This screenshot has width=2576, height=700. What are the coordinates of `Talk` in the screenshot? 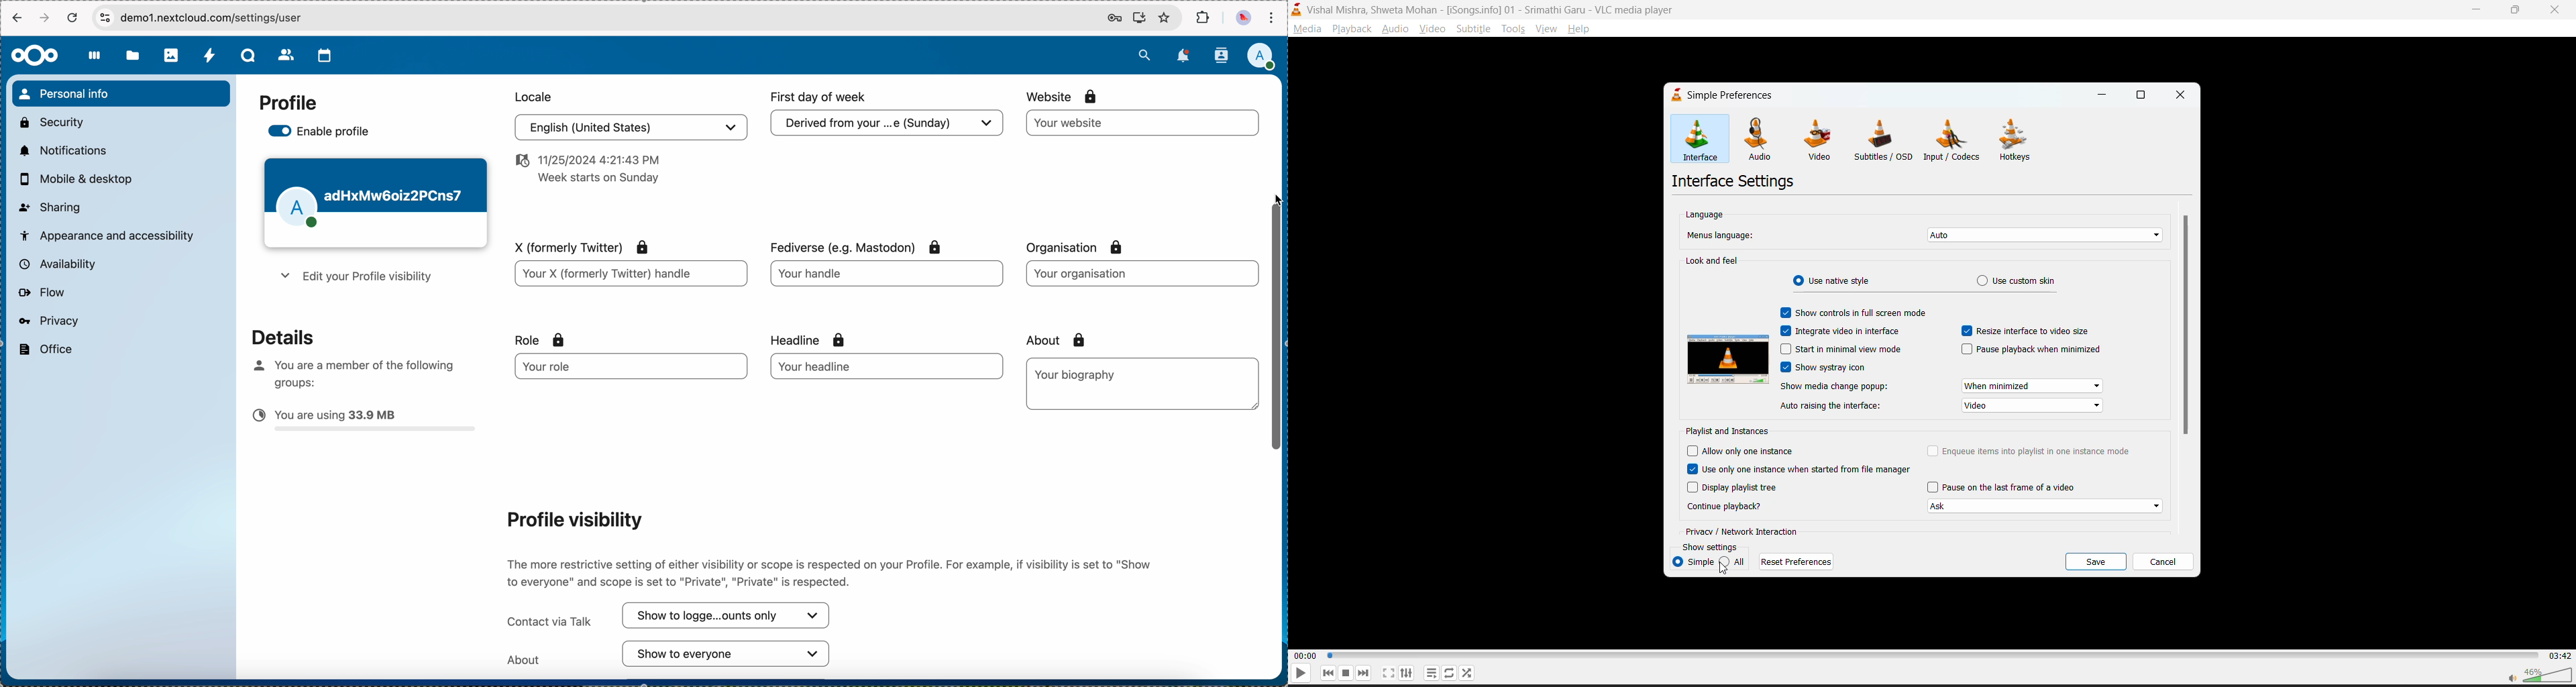 It's located at (250, 56).